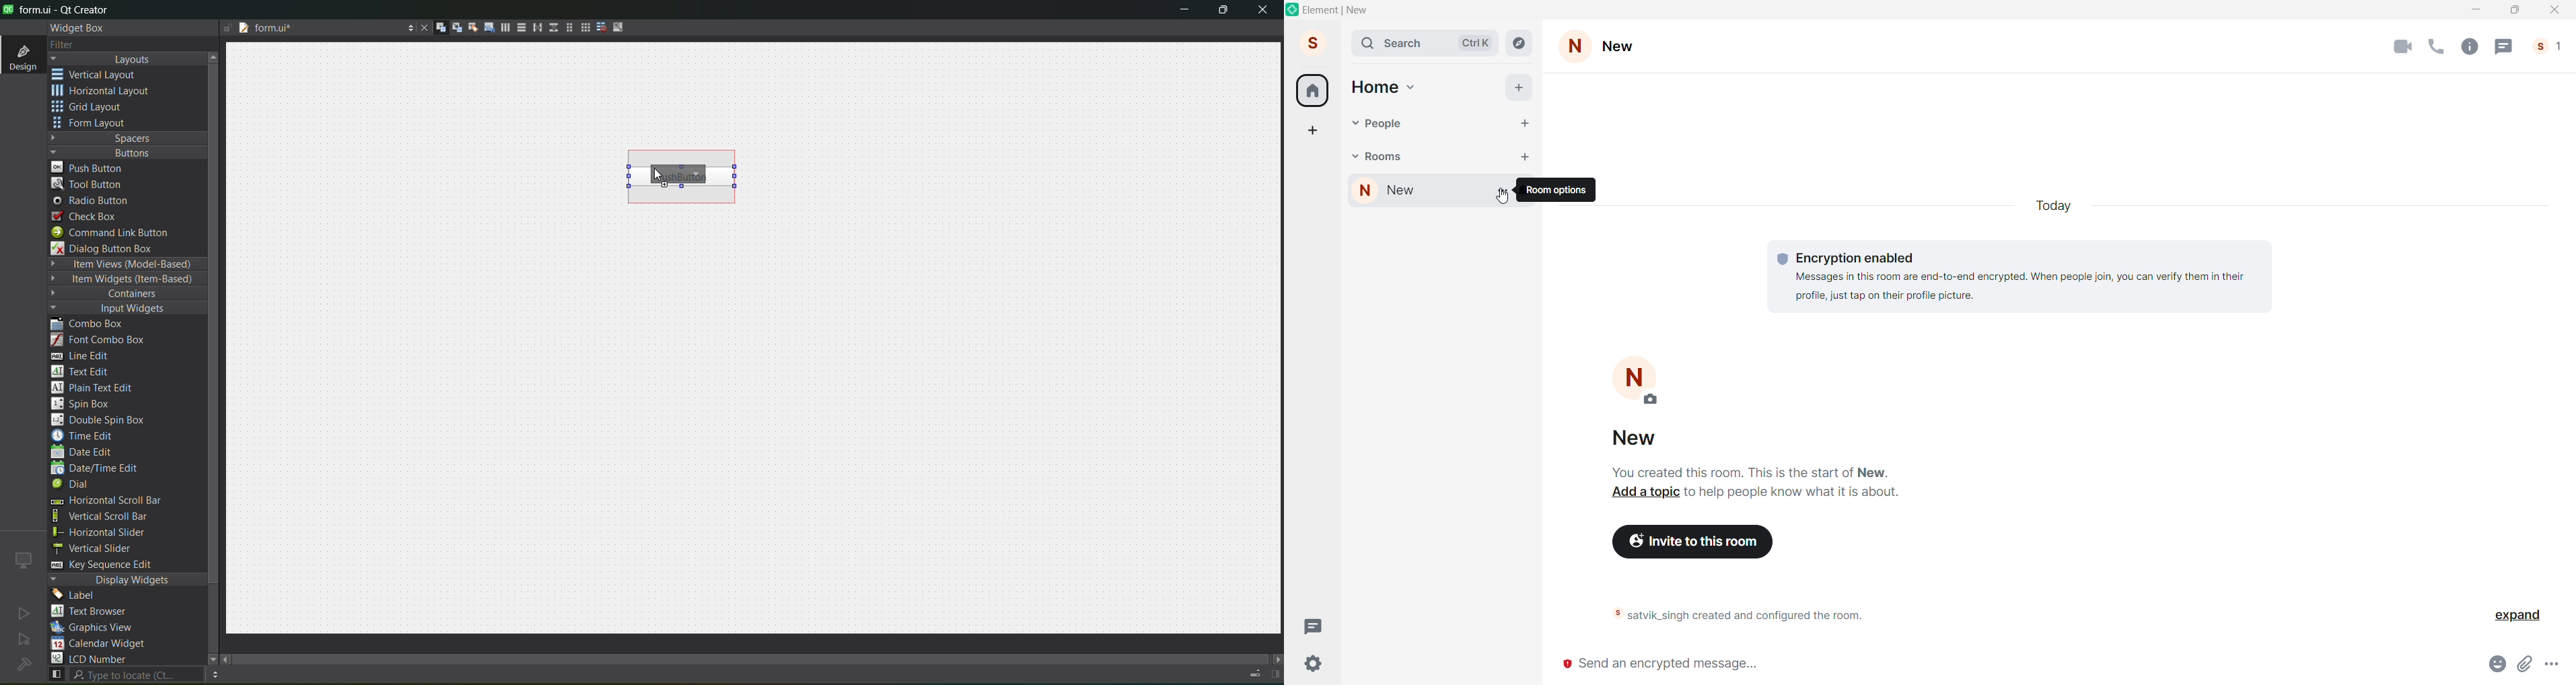  I want to click on layouts, so click(127, 59).